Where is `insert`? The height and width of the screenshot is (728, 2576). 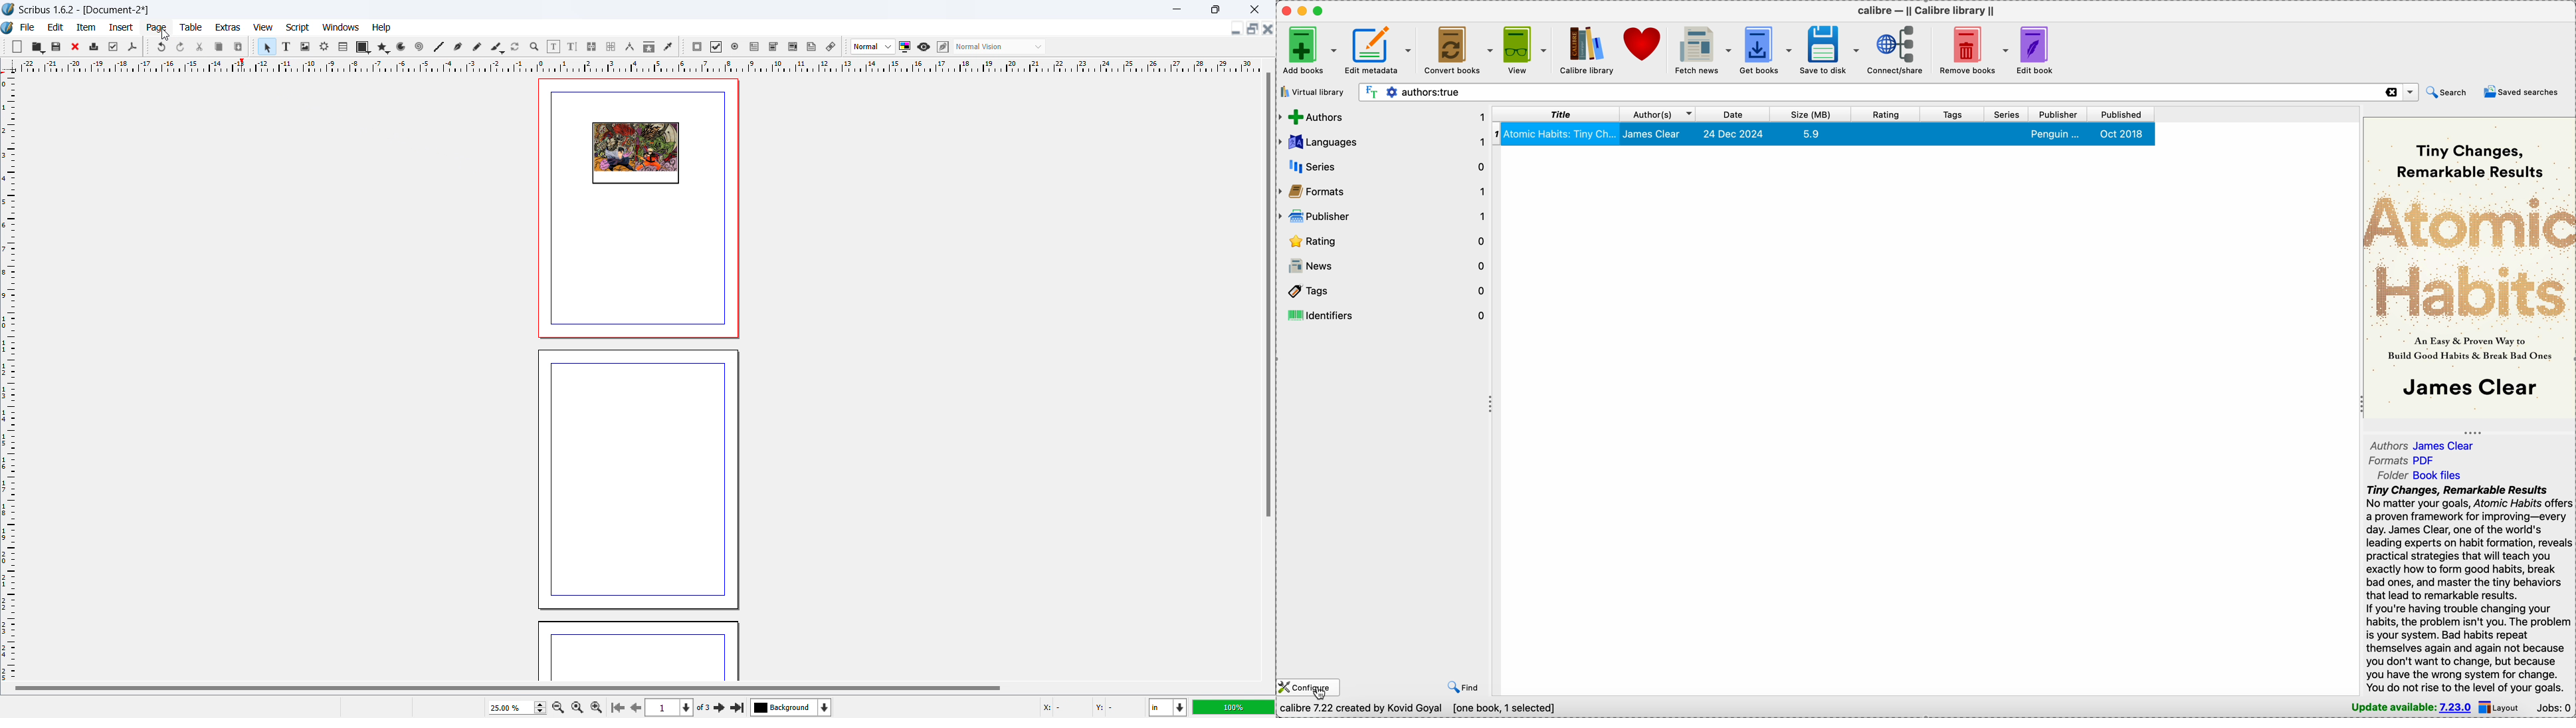
insert is located at coordinates (122, 27).